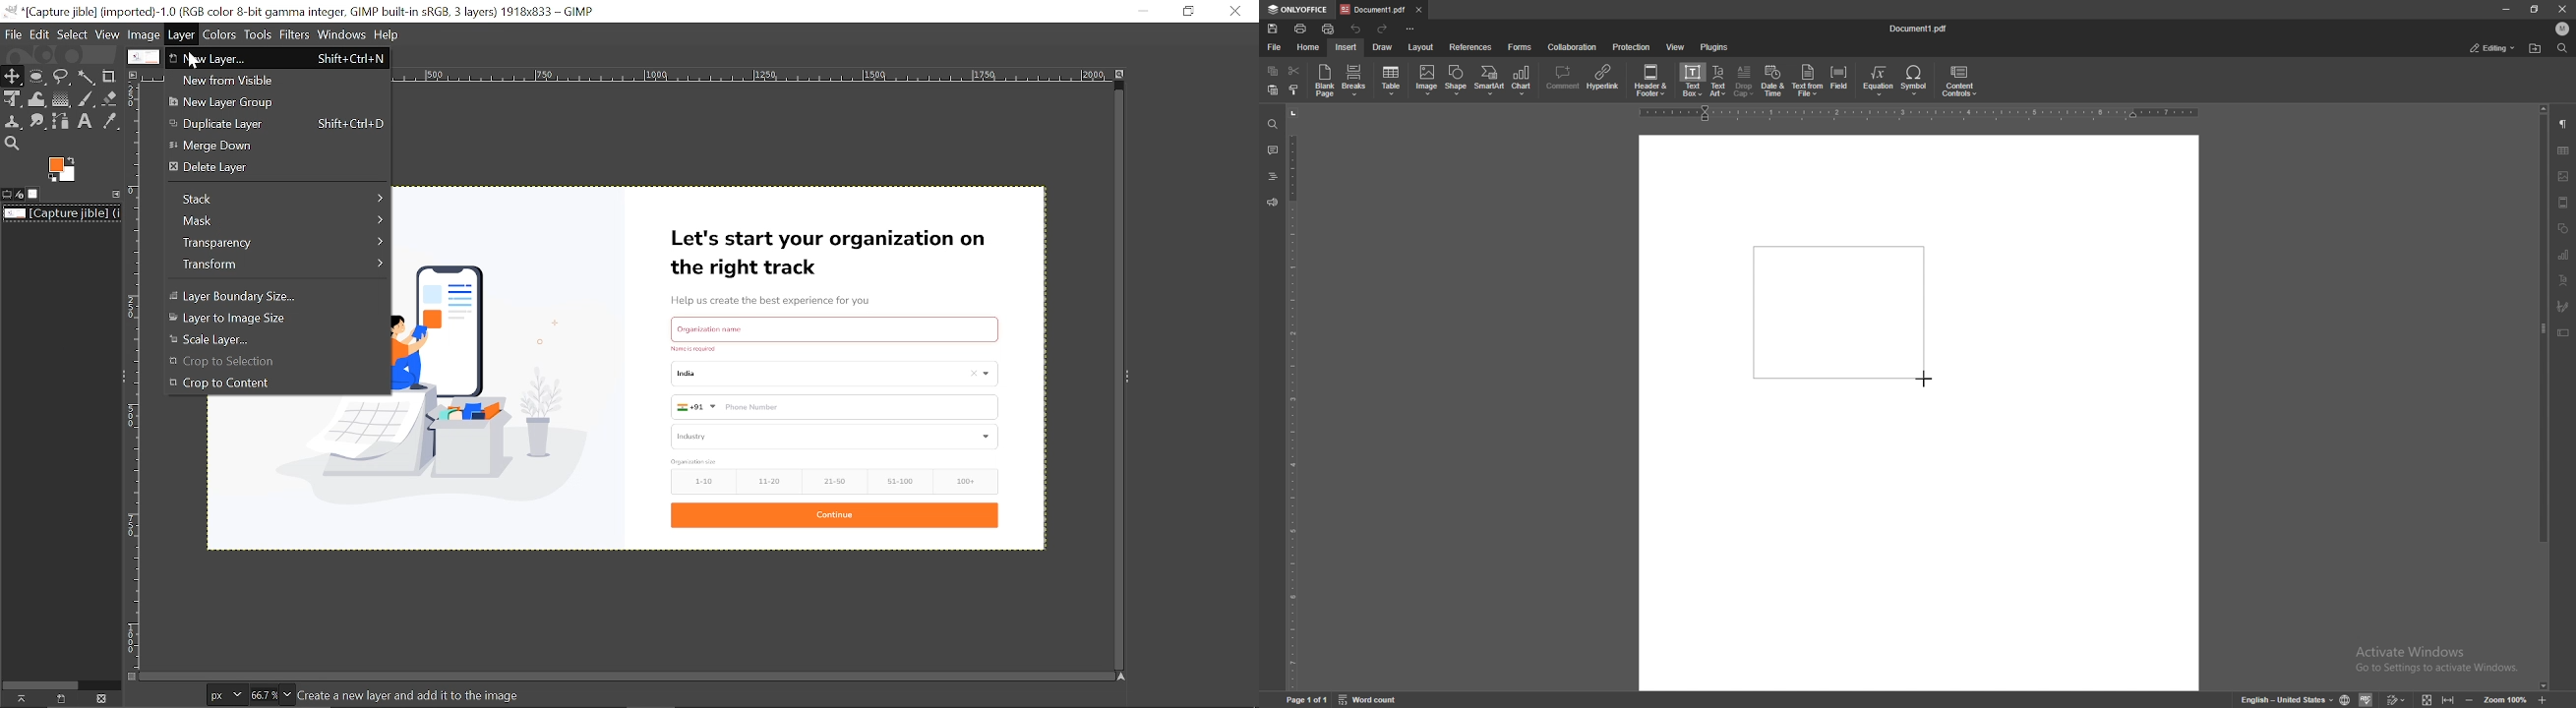 This screenshot has width=2576, height=728. I want to click on copy, so click(1273, 70).